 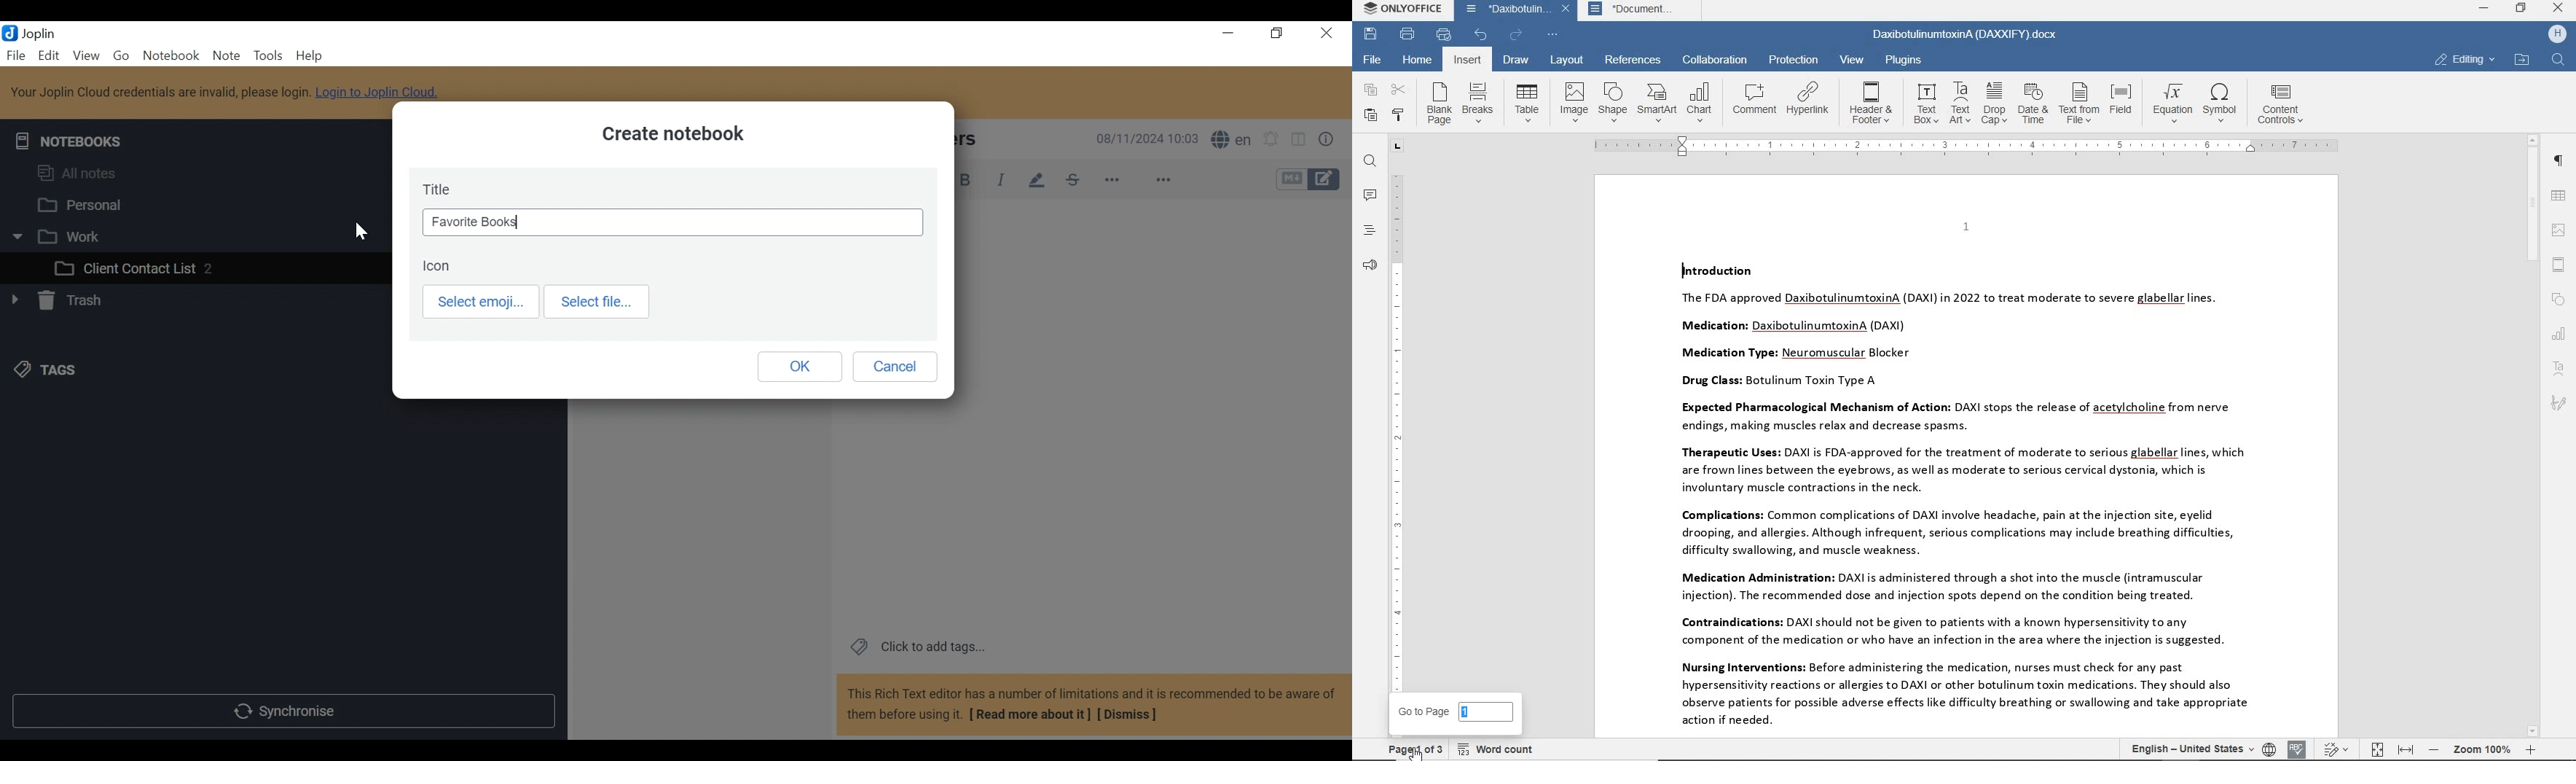 I want to click on file, so click(x=1374, y=59).